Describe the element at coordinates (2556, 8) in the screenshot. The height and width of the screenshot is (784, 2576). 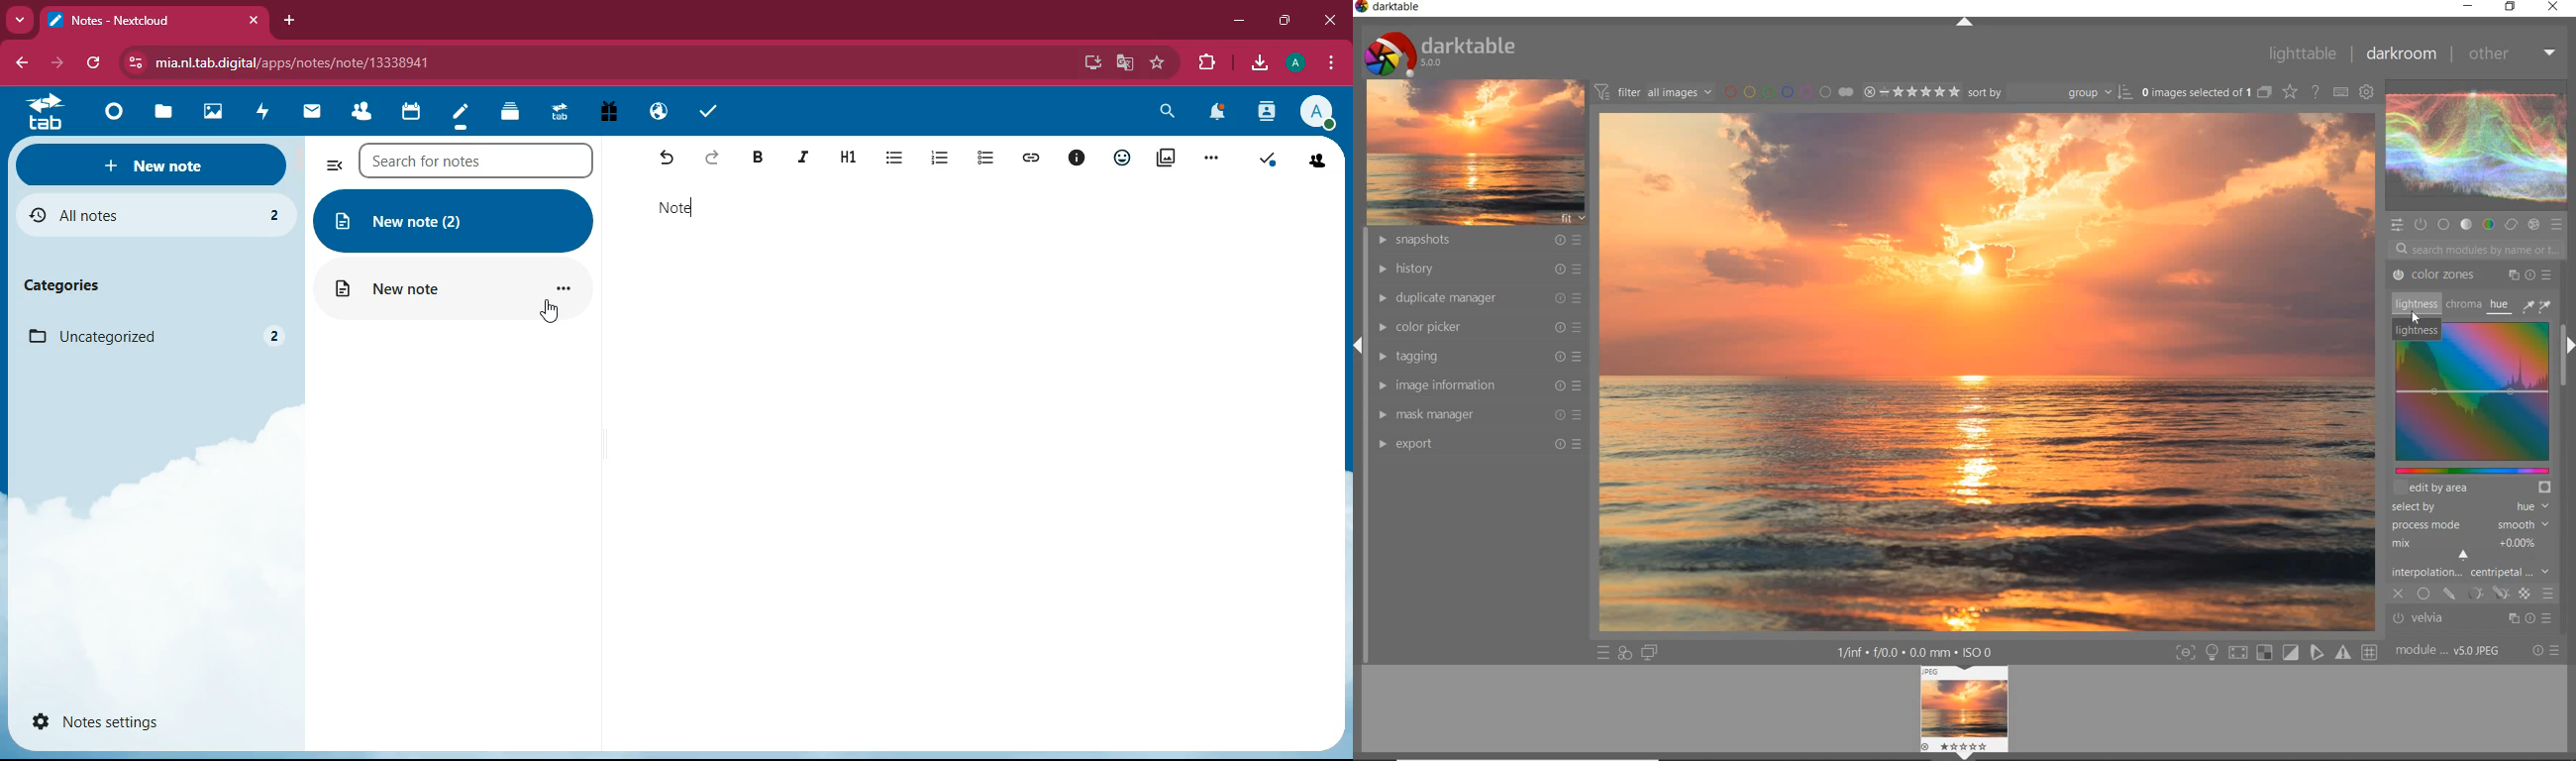
I see `close` at that location.